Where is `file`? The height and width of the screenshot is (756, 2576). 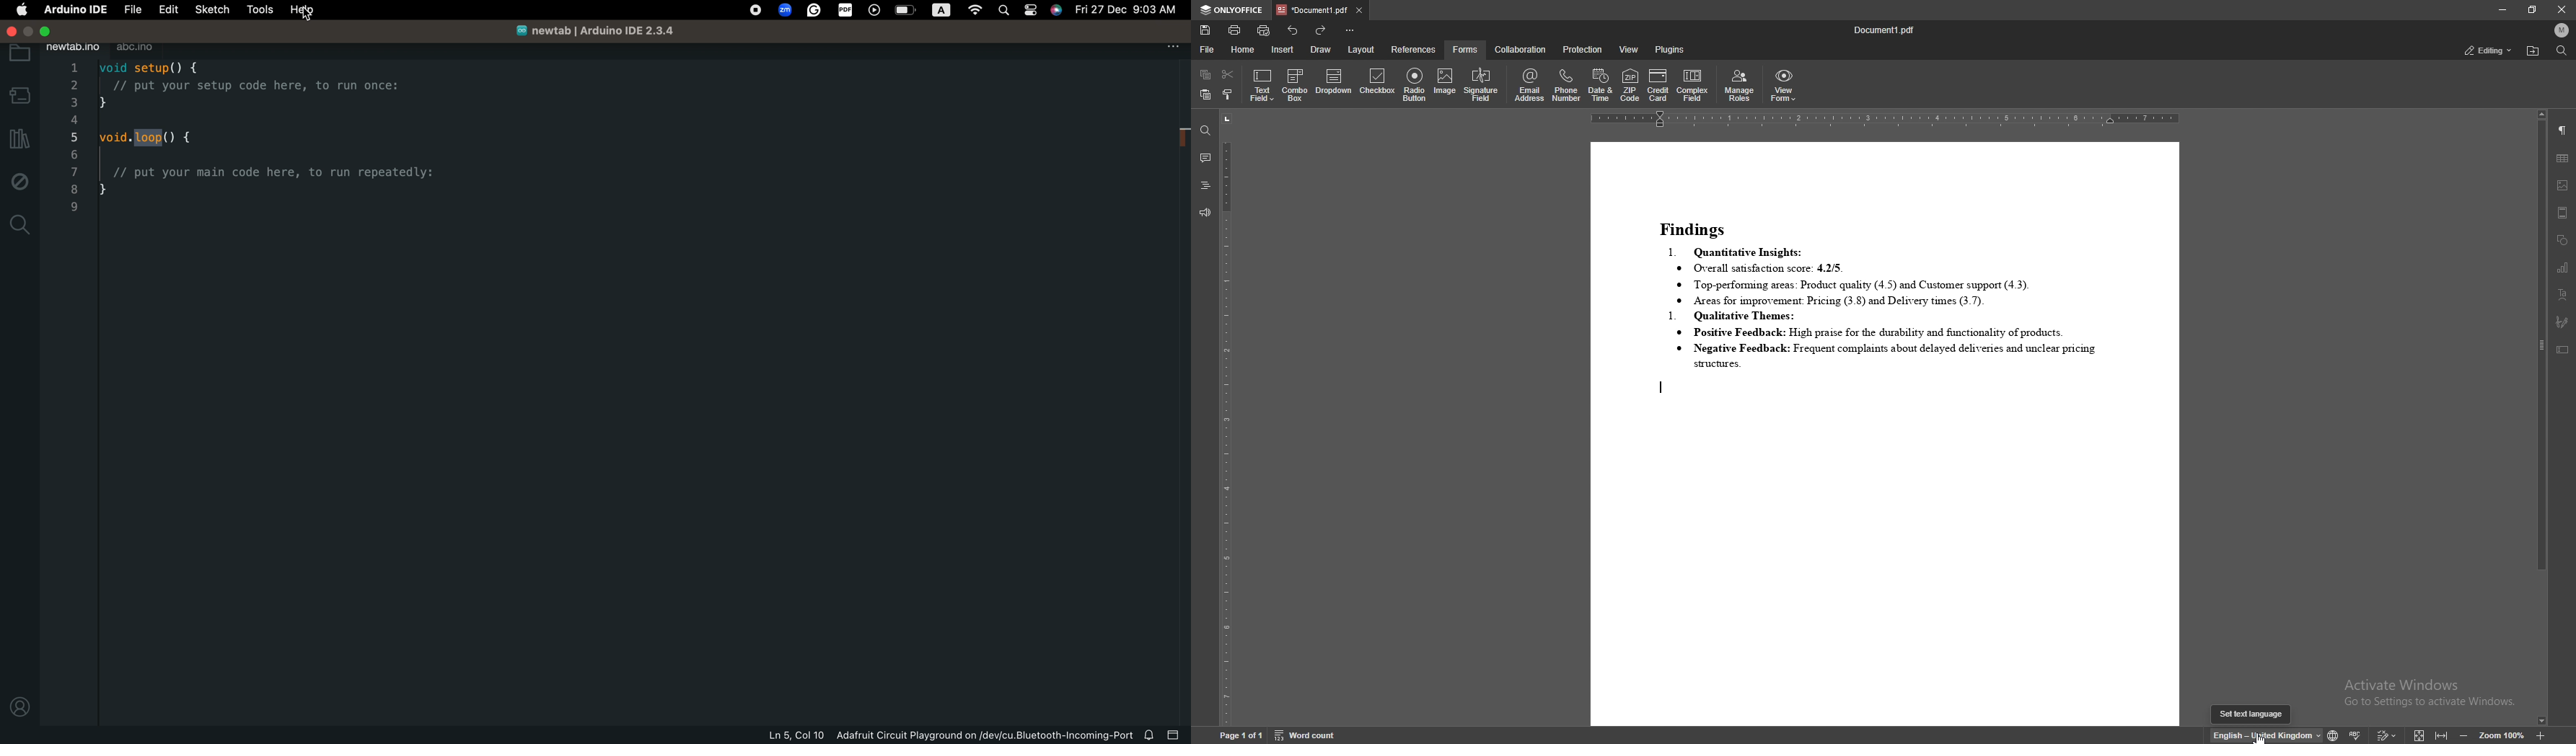
file is located at coordinates (131, 10).